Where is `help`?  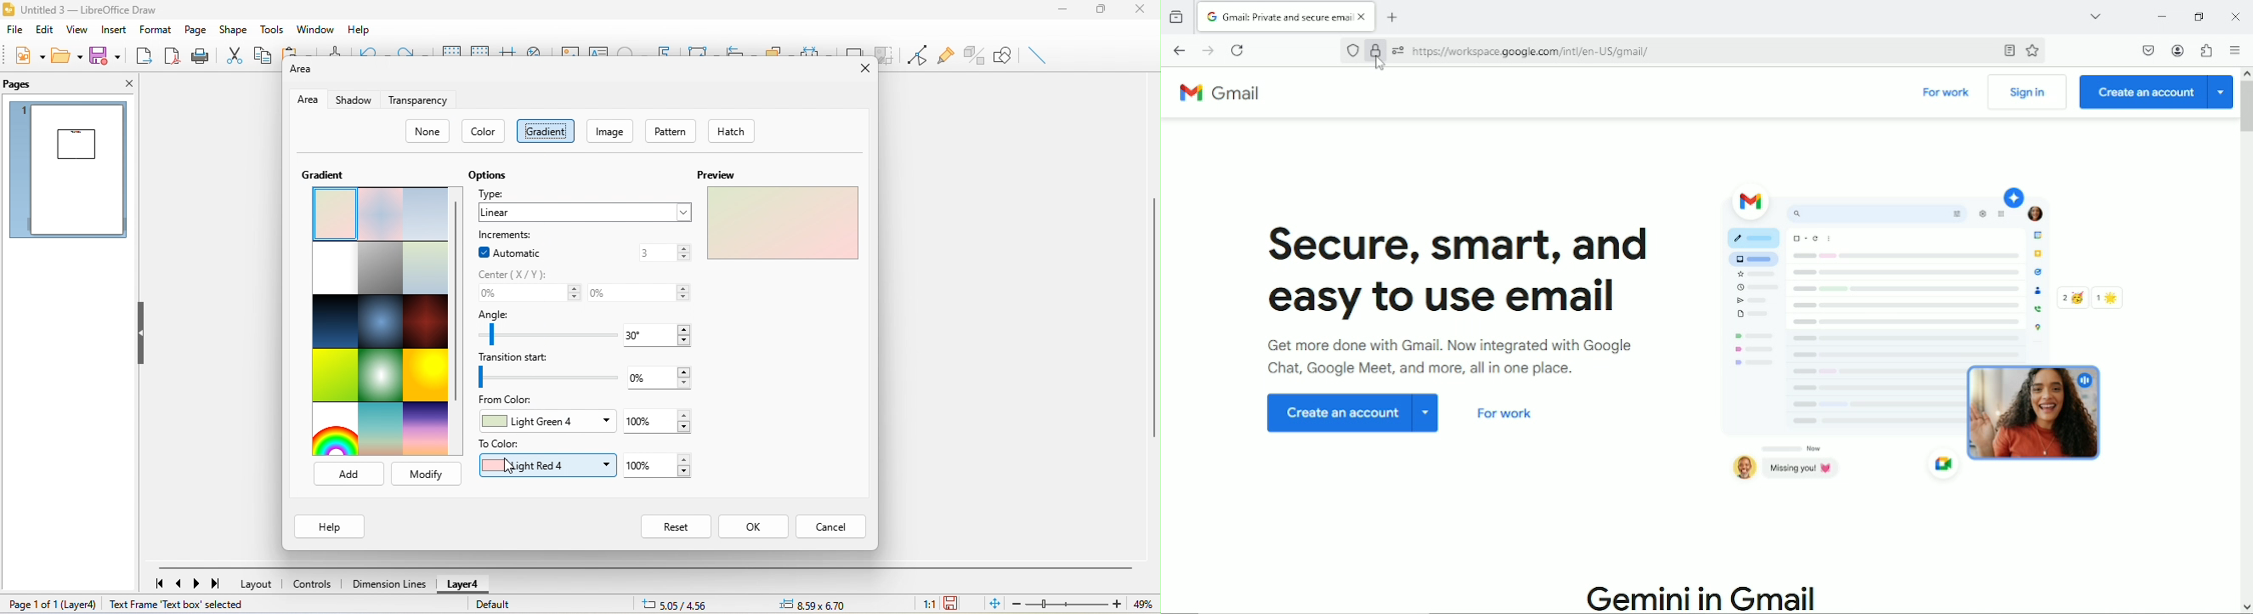
help is located at coordinates (358, 31).